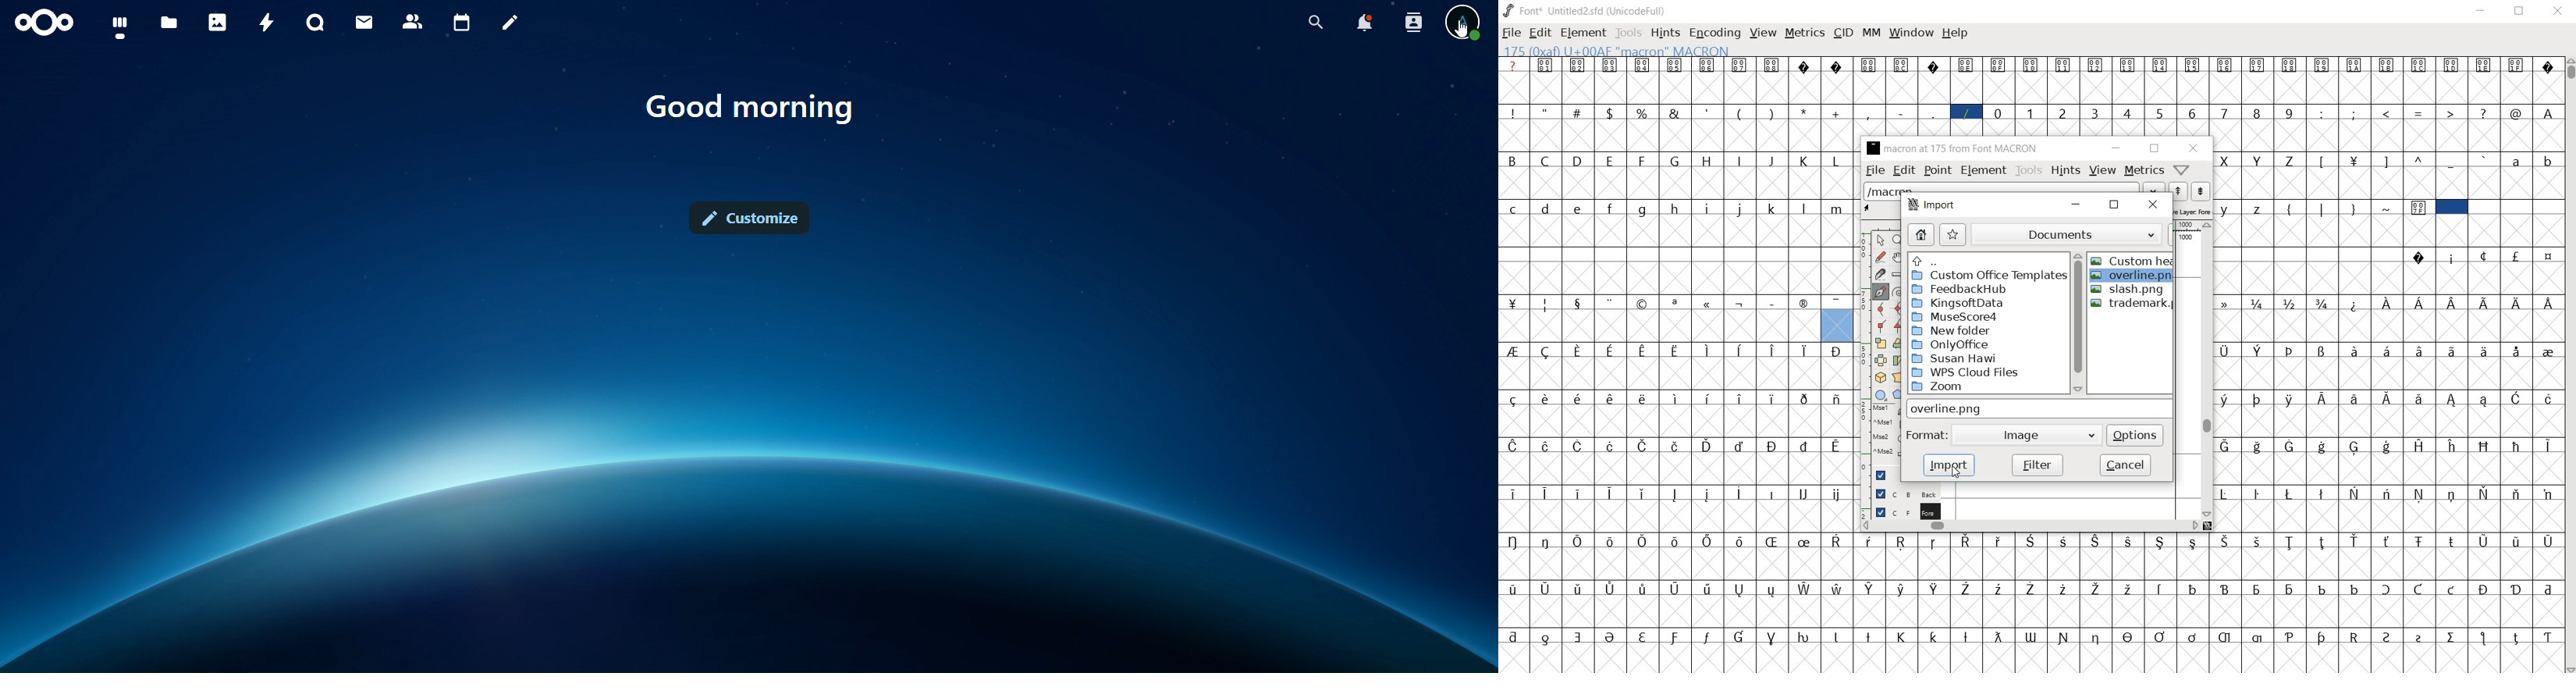  Describe the element at coordinates (2451, 588) in the screenshot. I see `Symbol` at that location.